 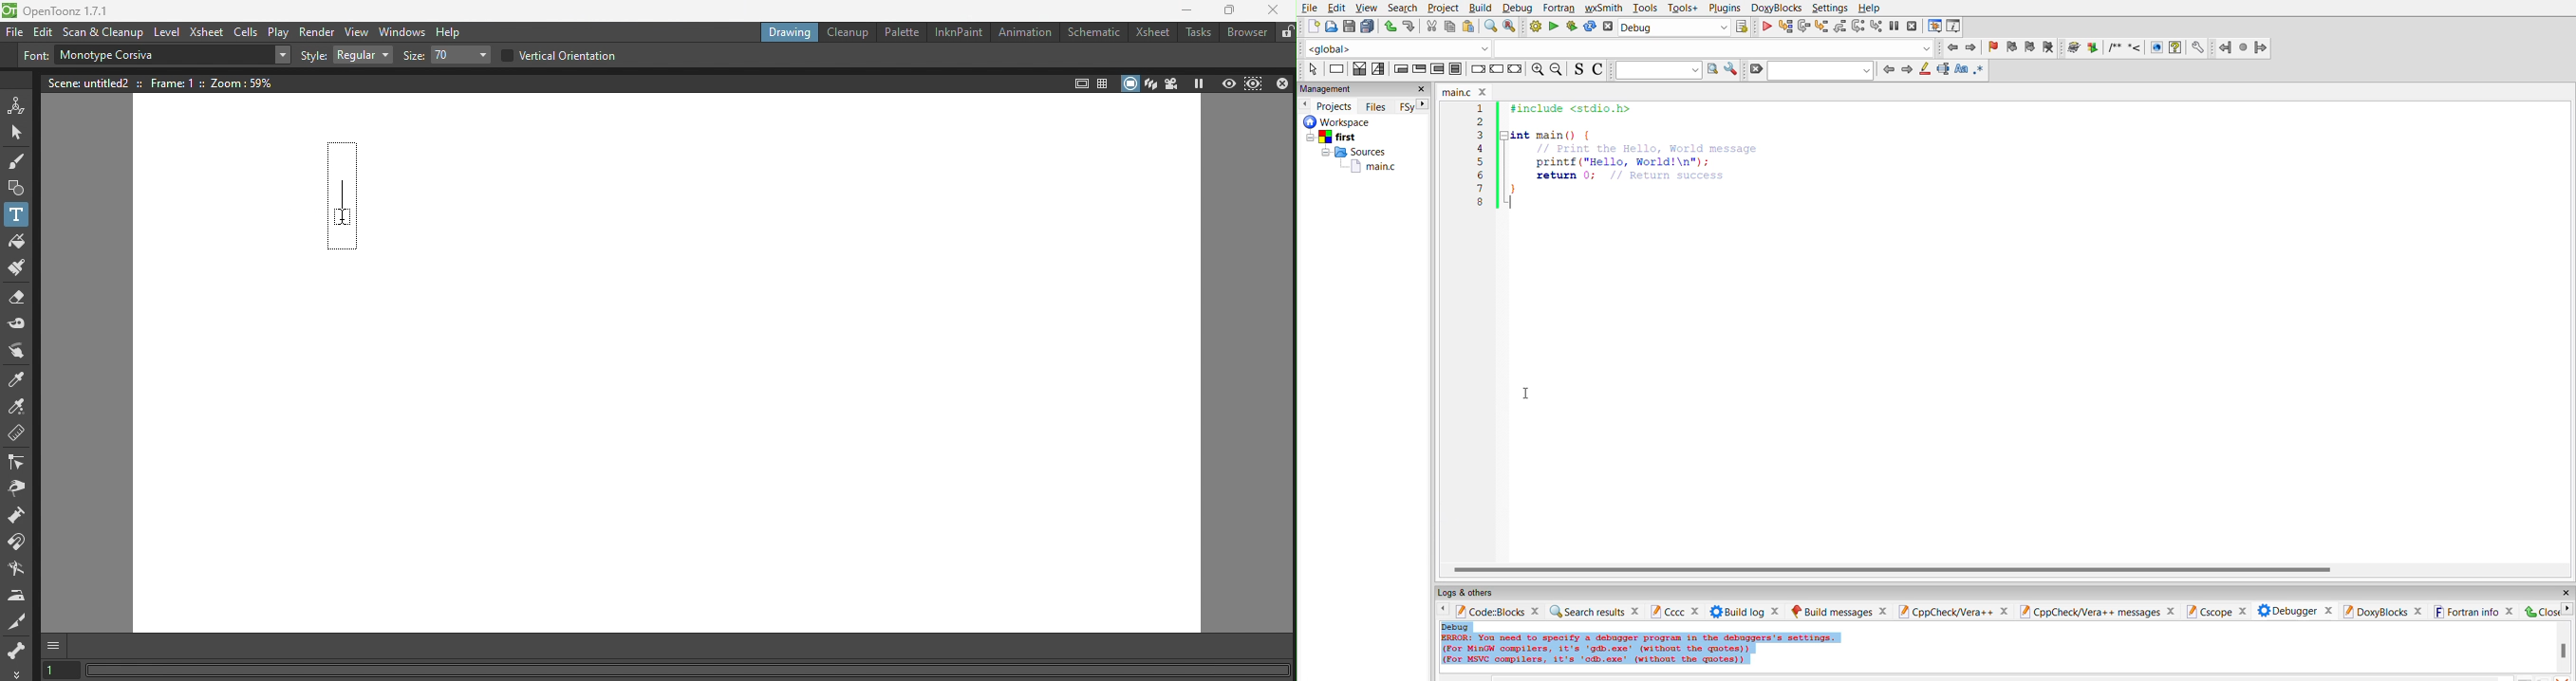 What do you see at coordinates (362, 57) in the screenshot?
I see `Drop down` at bounding box center [362, 57].